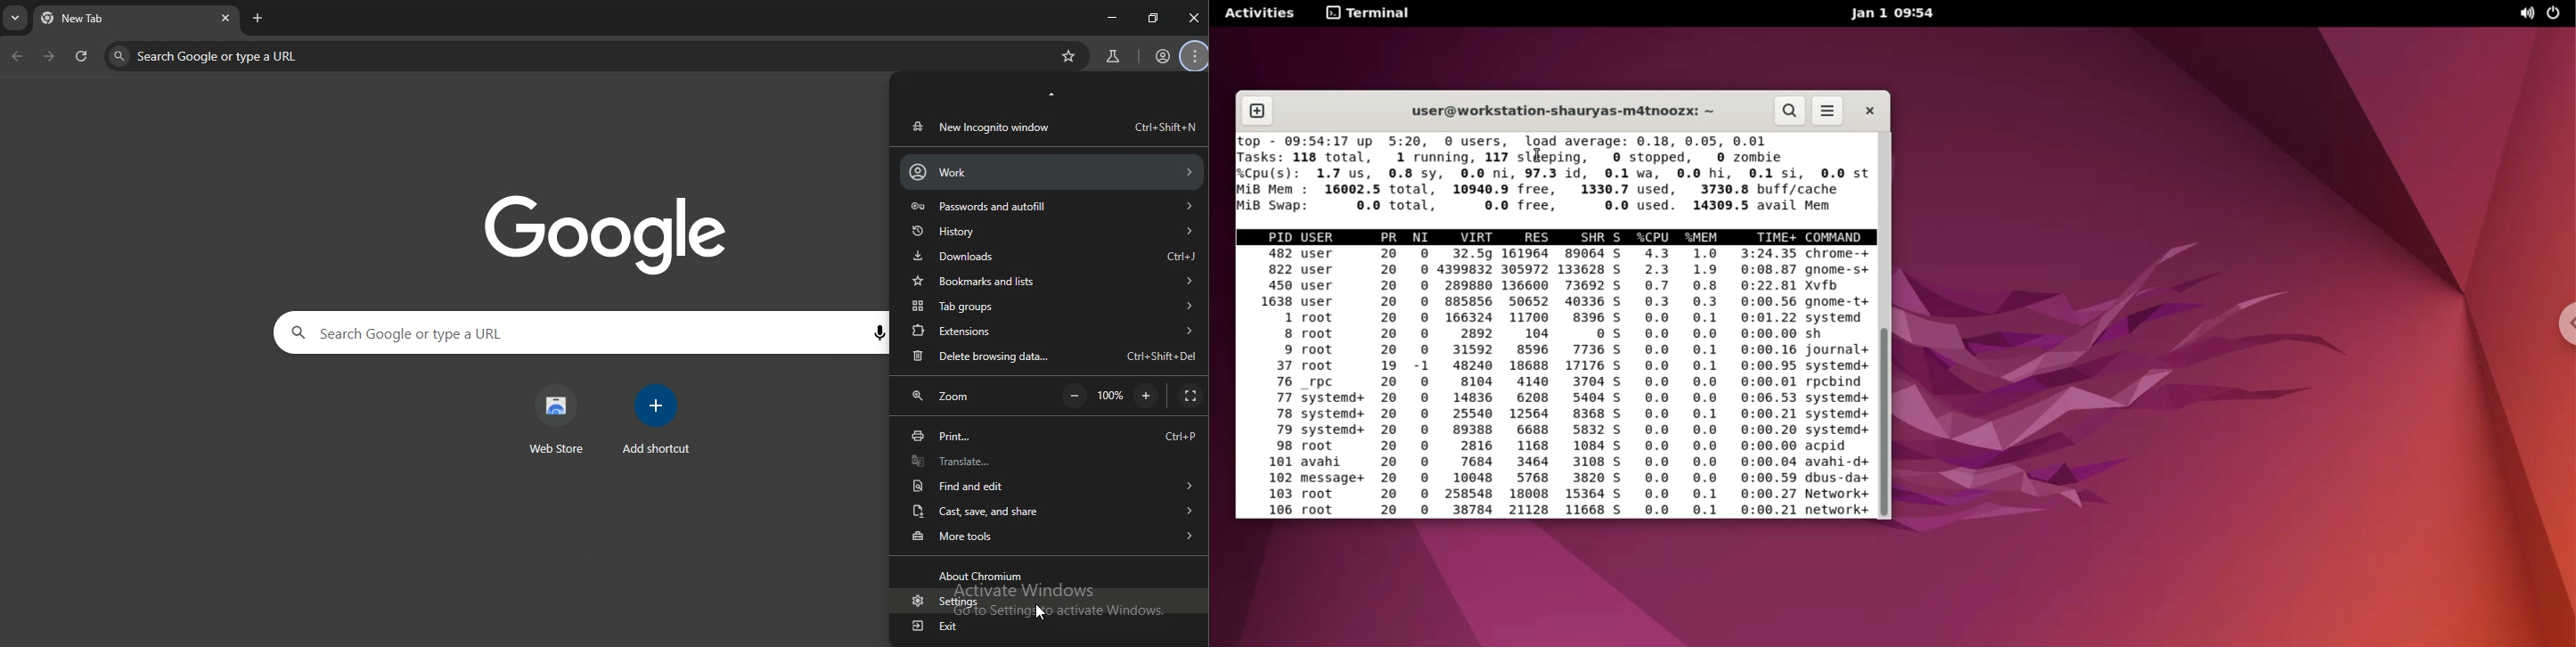  I want to click on account, so click(1050, 171).